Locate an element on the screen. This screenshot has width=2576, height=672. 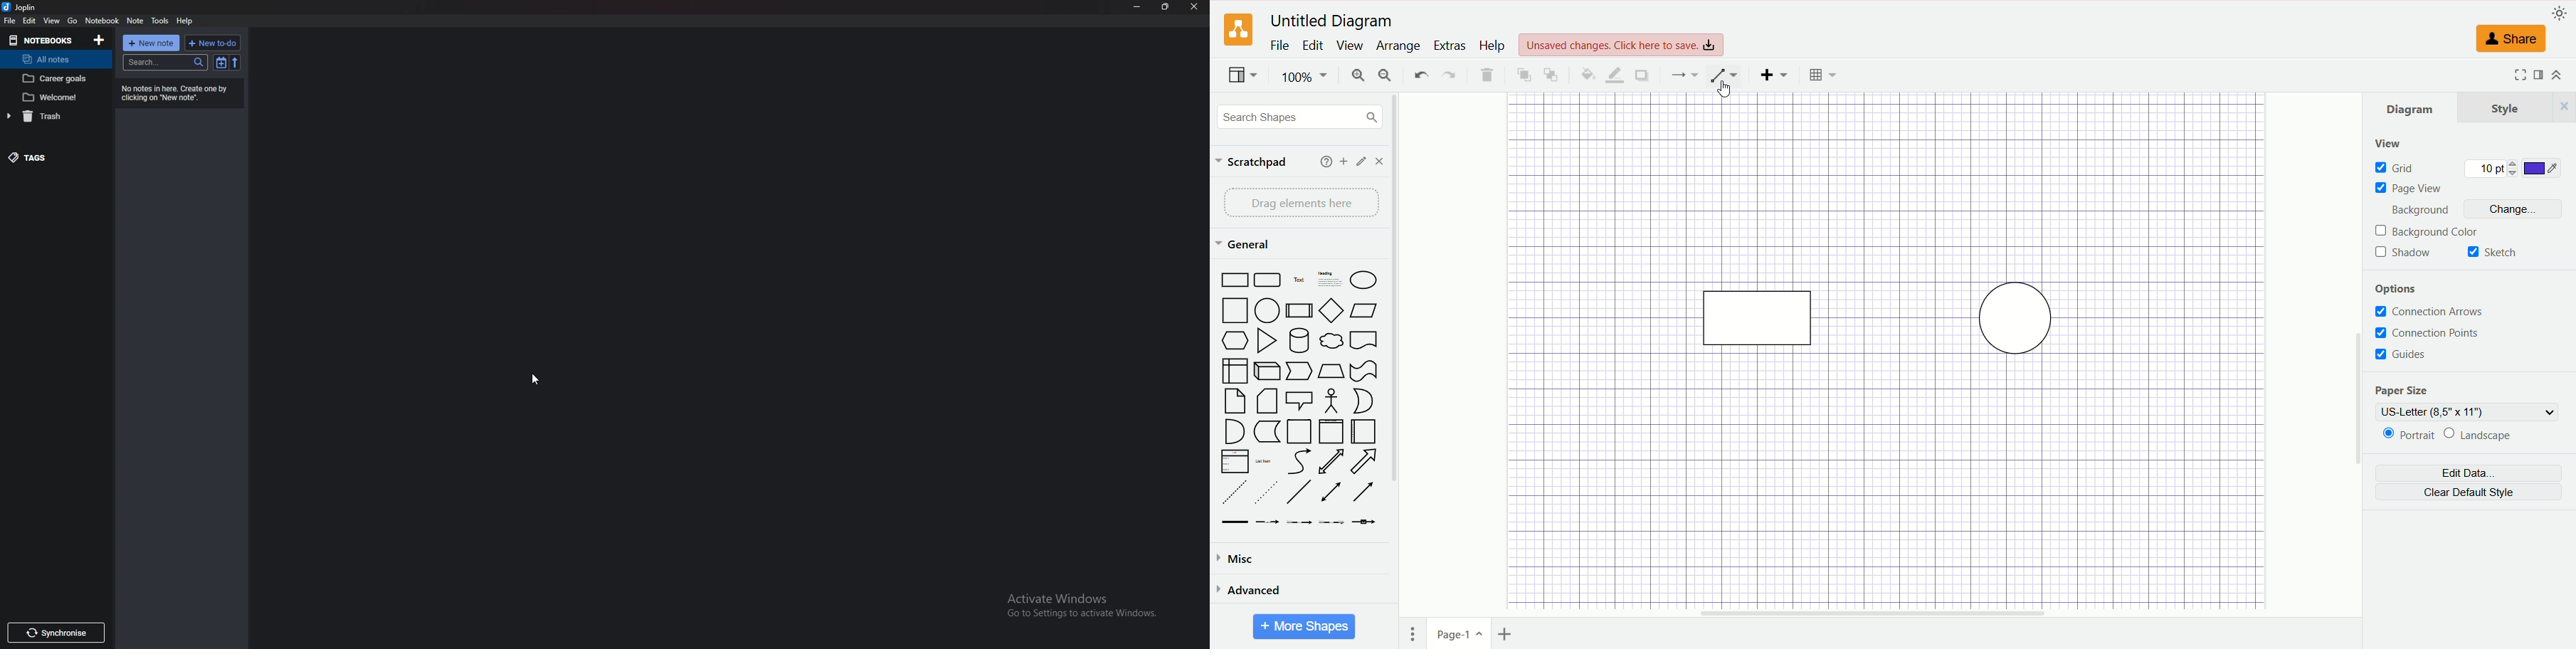
cursor is located at coordinates (1723, 90).